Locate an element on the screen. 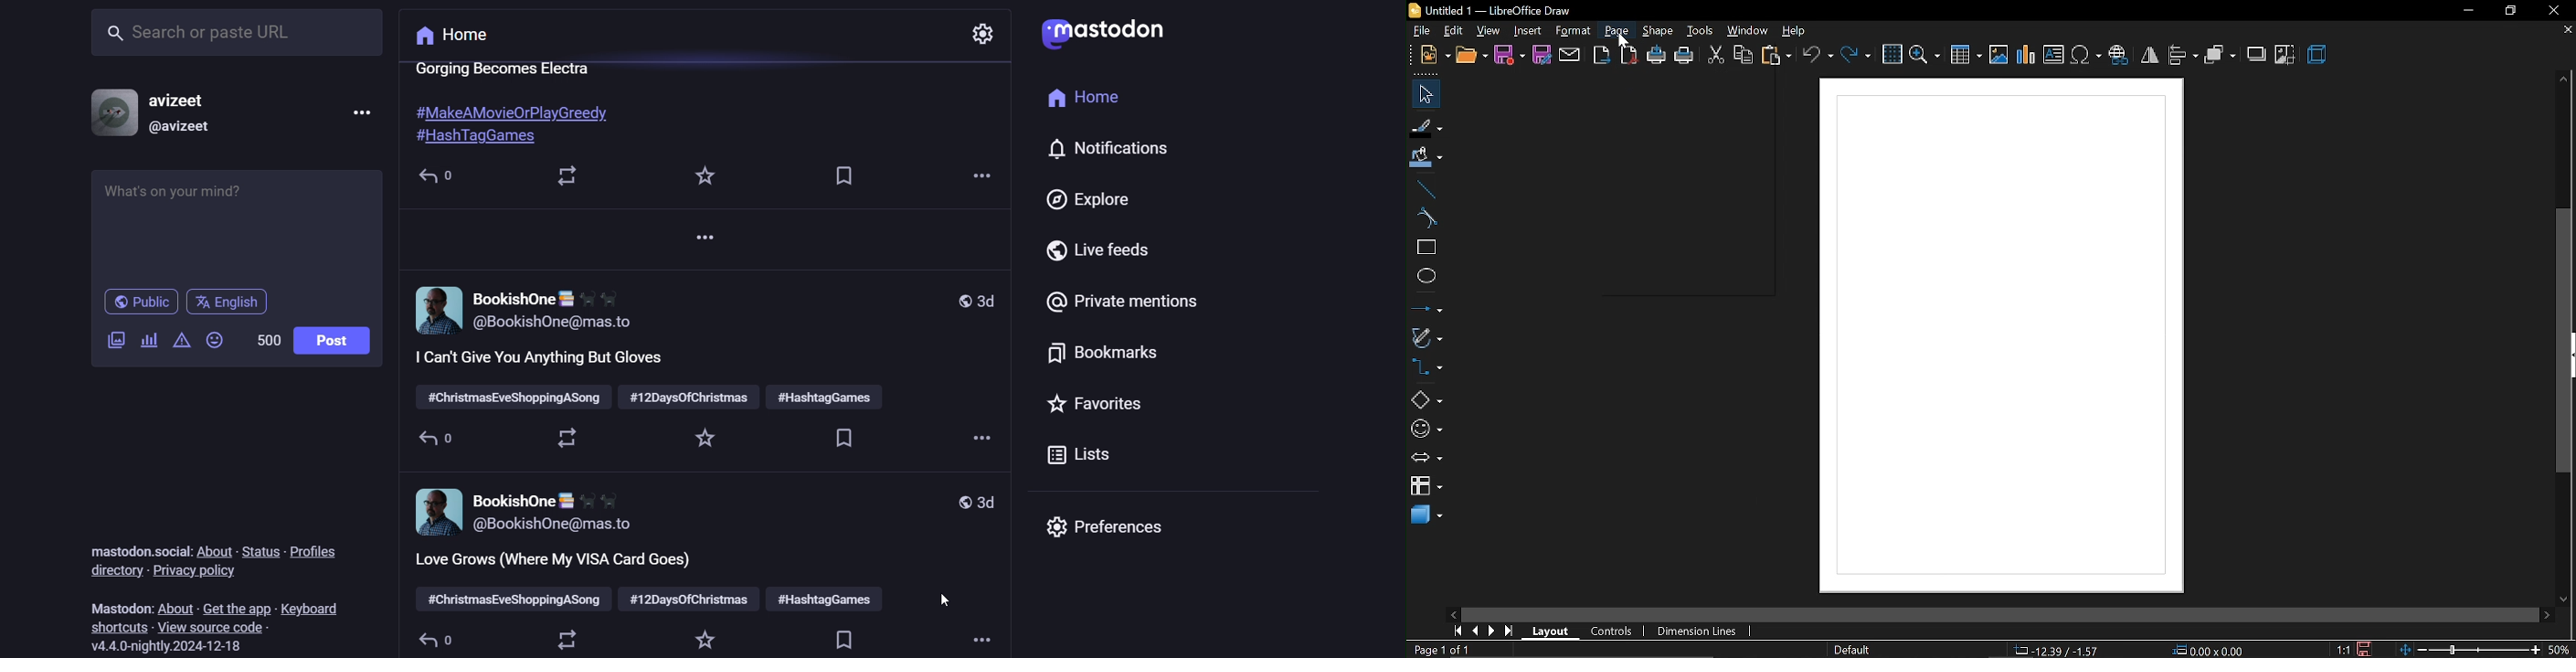 The width and height of the screenshot is (2576, 672). notification is located at coordinates (1104, 148).